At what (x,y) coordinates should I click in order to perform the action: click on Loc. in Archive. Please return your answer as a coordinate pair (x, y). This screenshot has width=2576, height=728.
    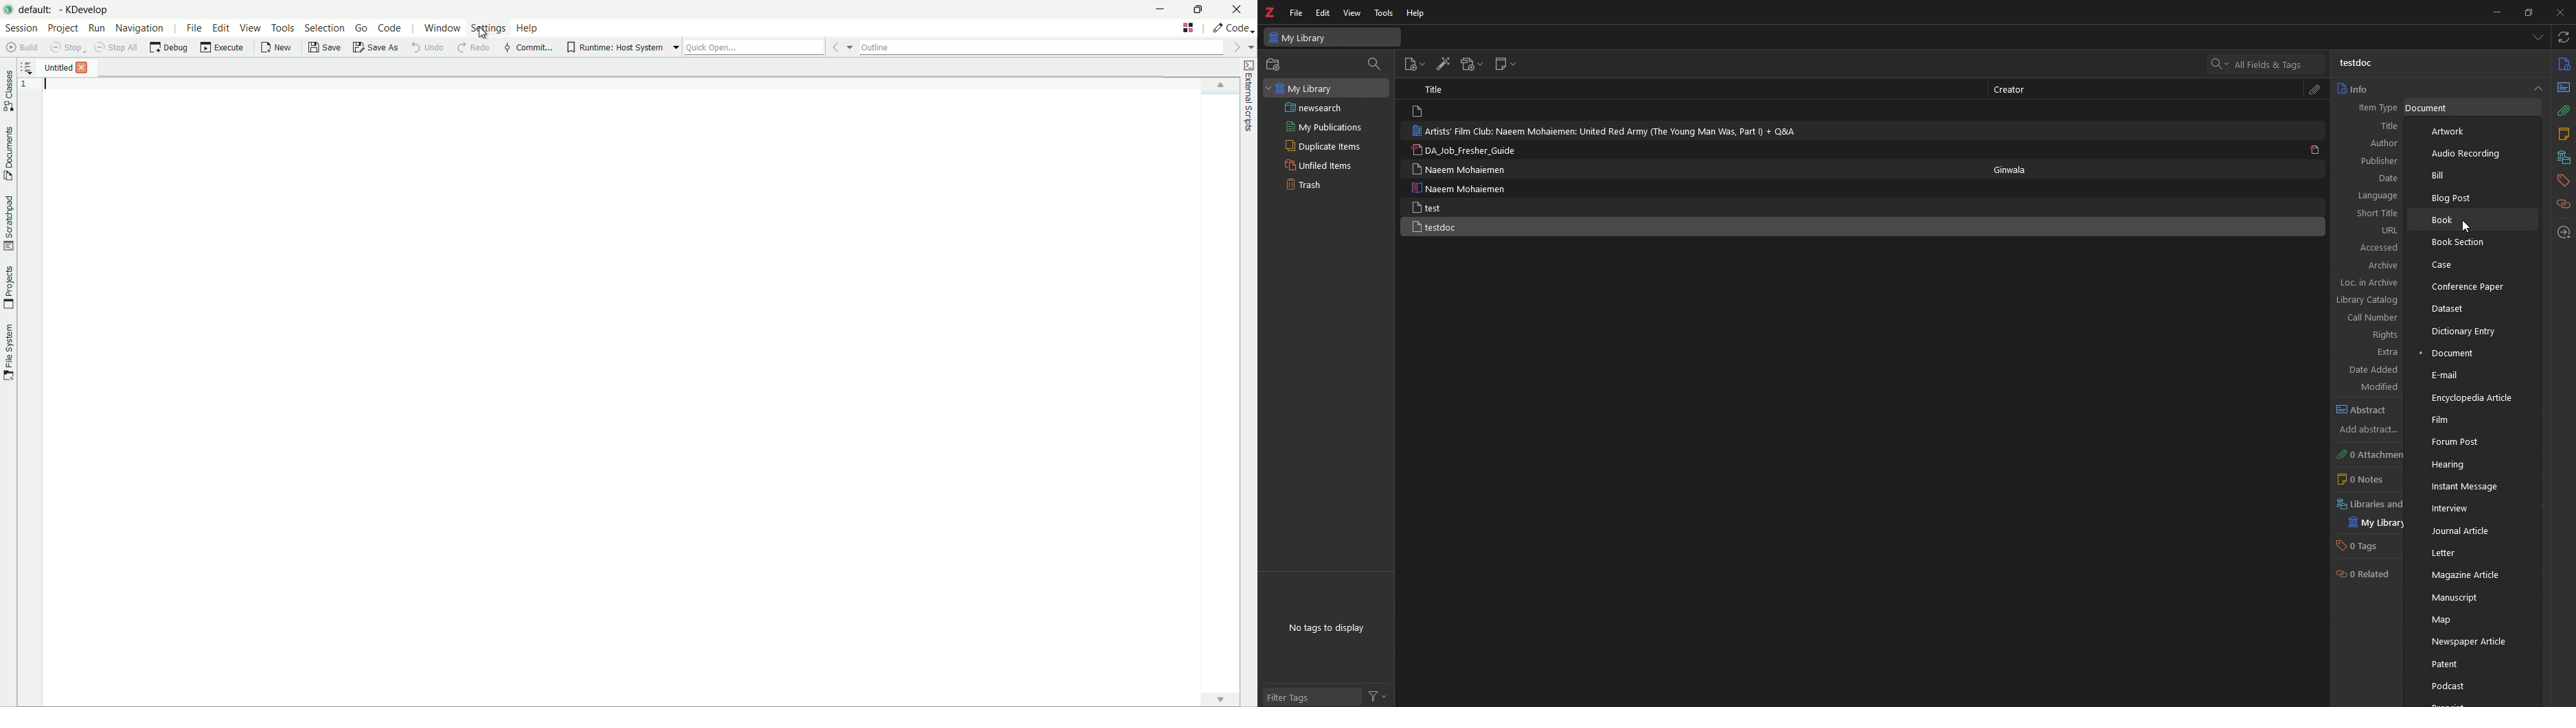
    Looking at the image, I should click on (2368, 283).